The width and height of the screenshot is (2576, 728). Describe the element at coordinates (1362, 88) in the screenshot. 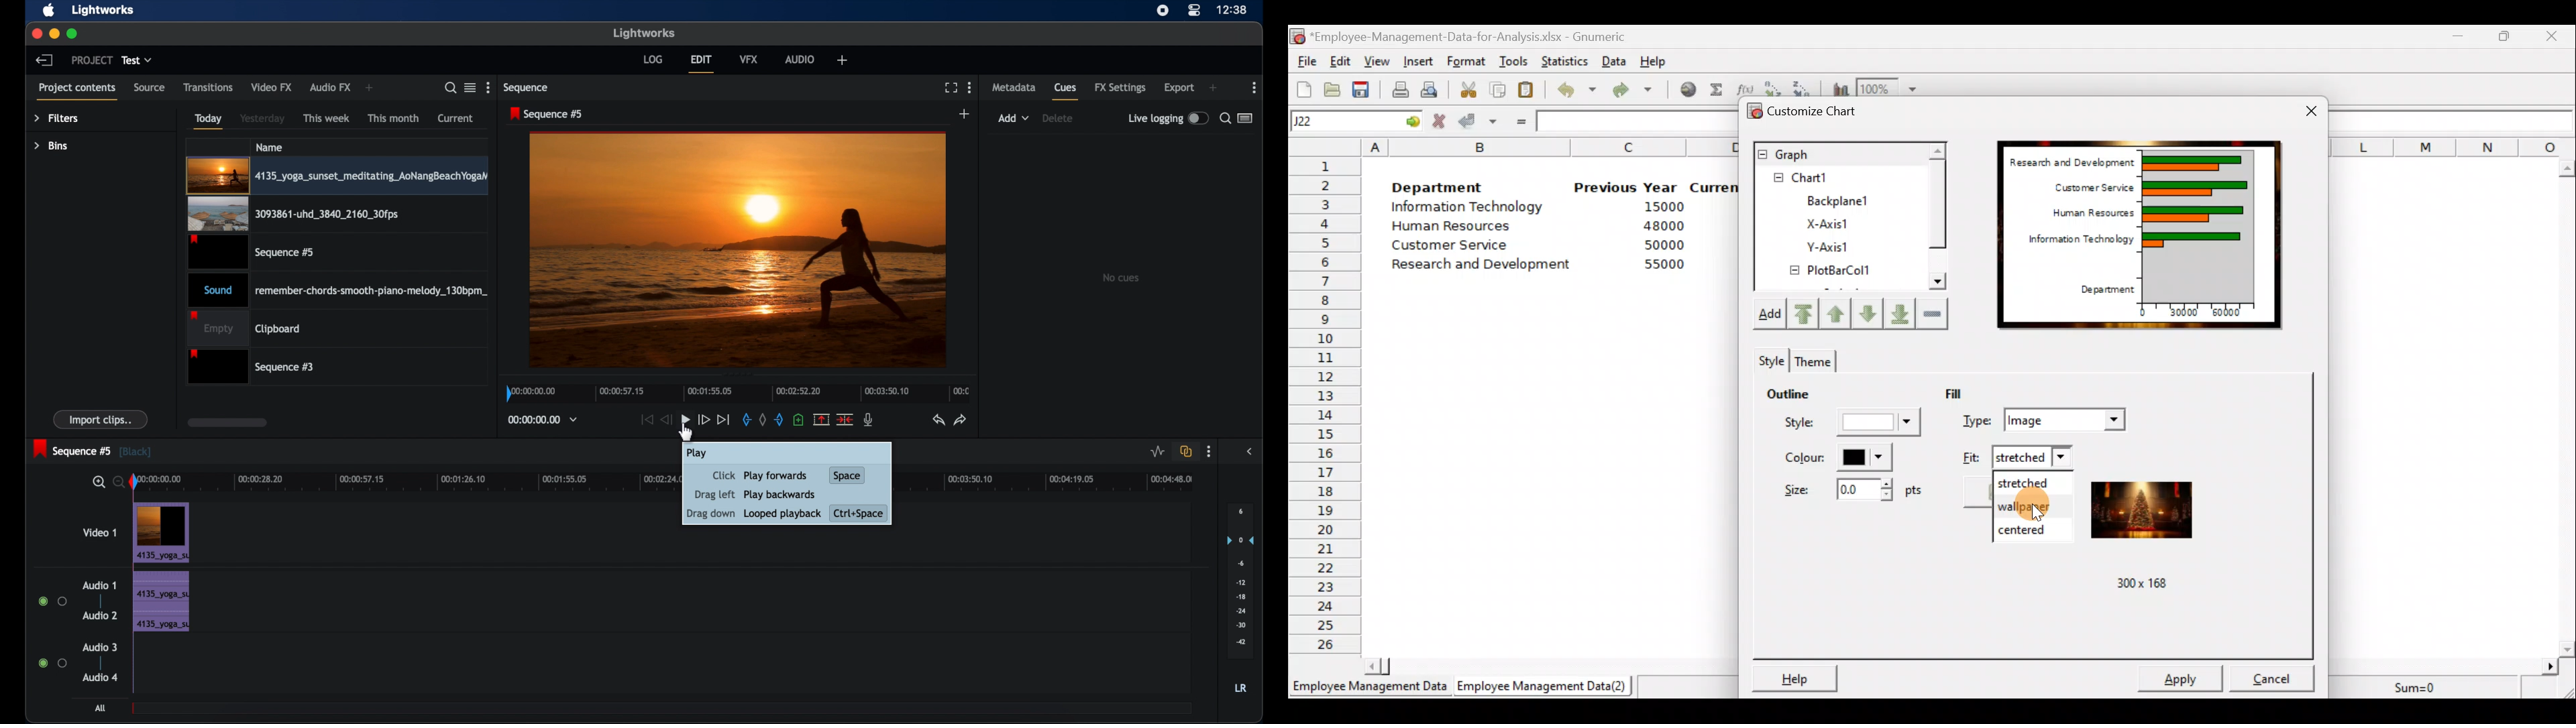

I see `Save the current workbook` at that location.